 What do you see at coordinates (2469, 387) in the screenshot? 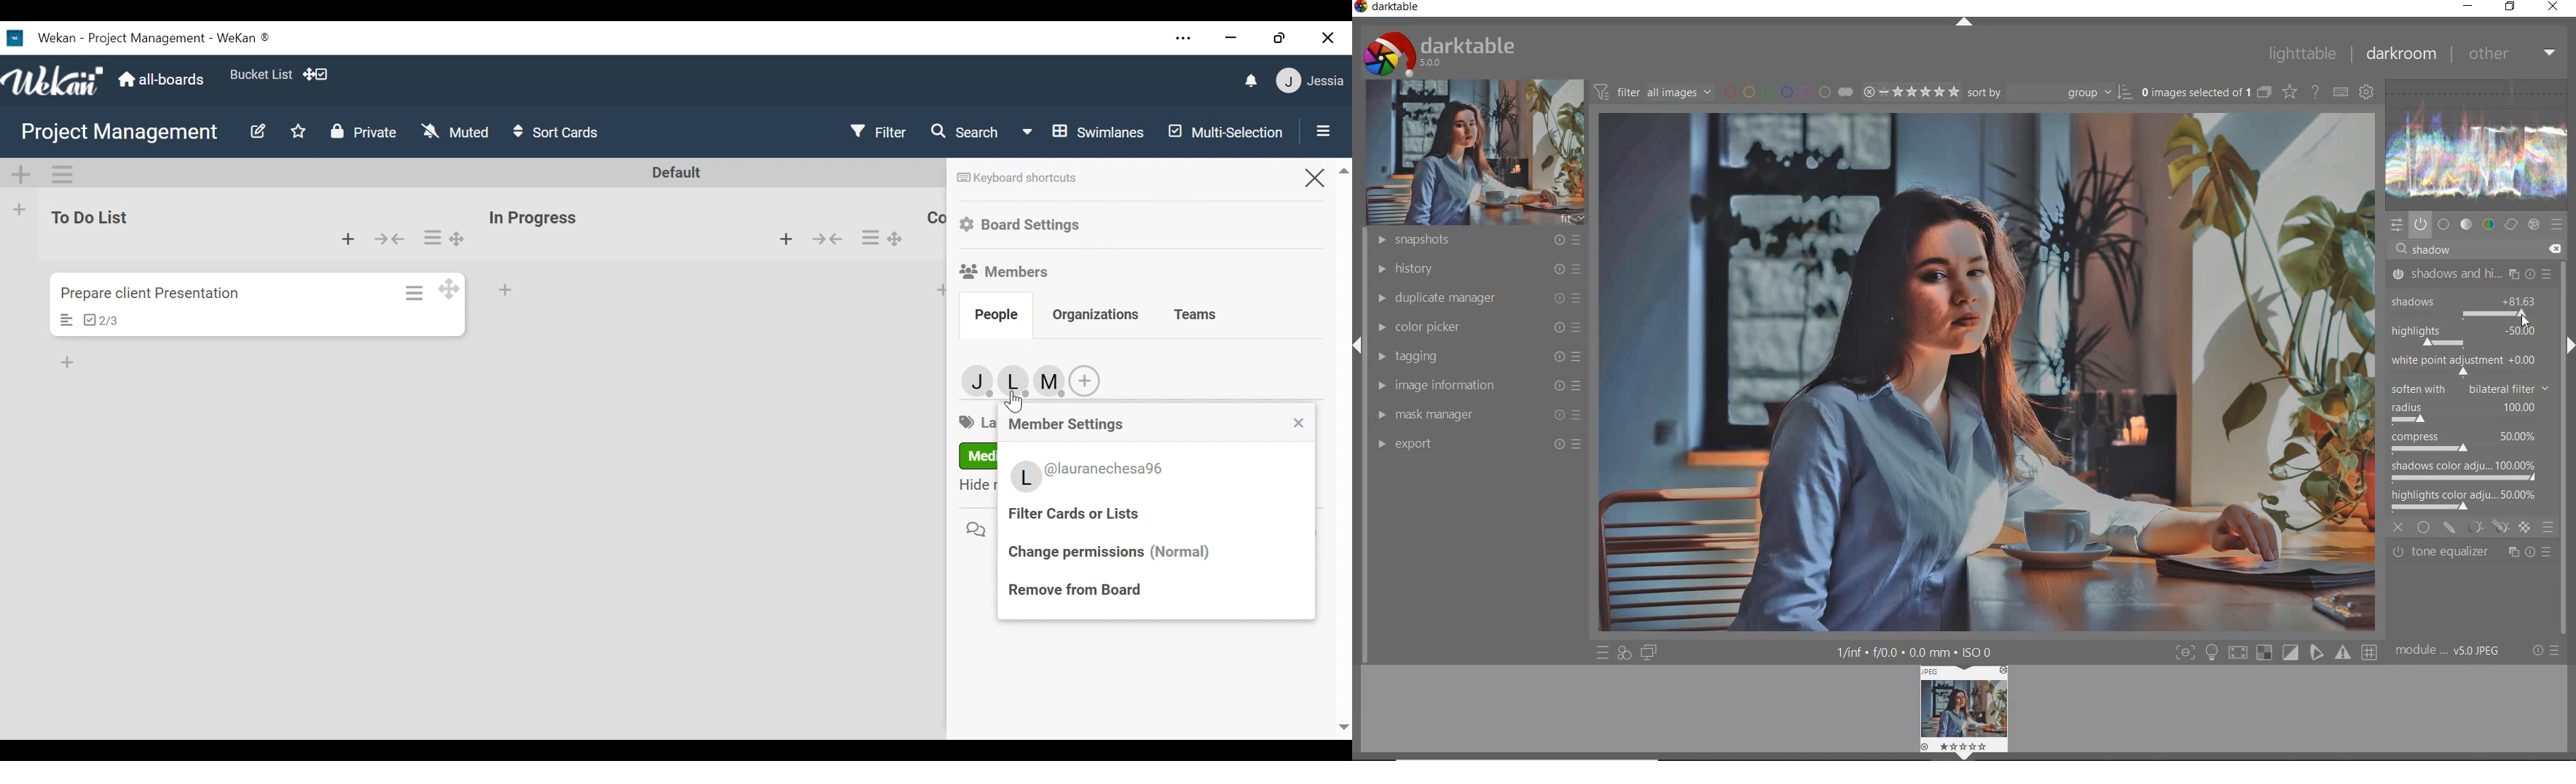
I see `soften with bilateral filter` at bounding box center [2469, 387].